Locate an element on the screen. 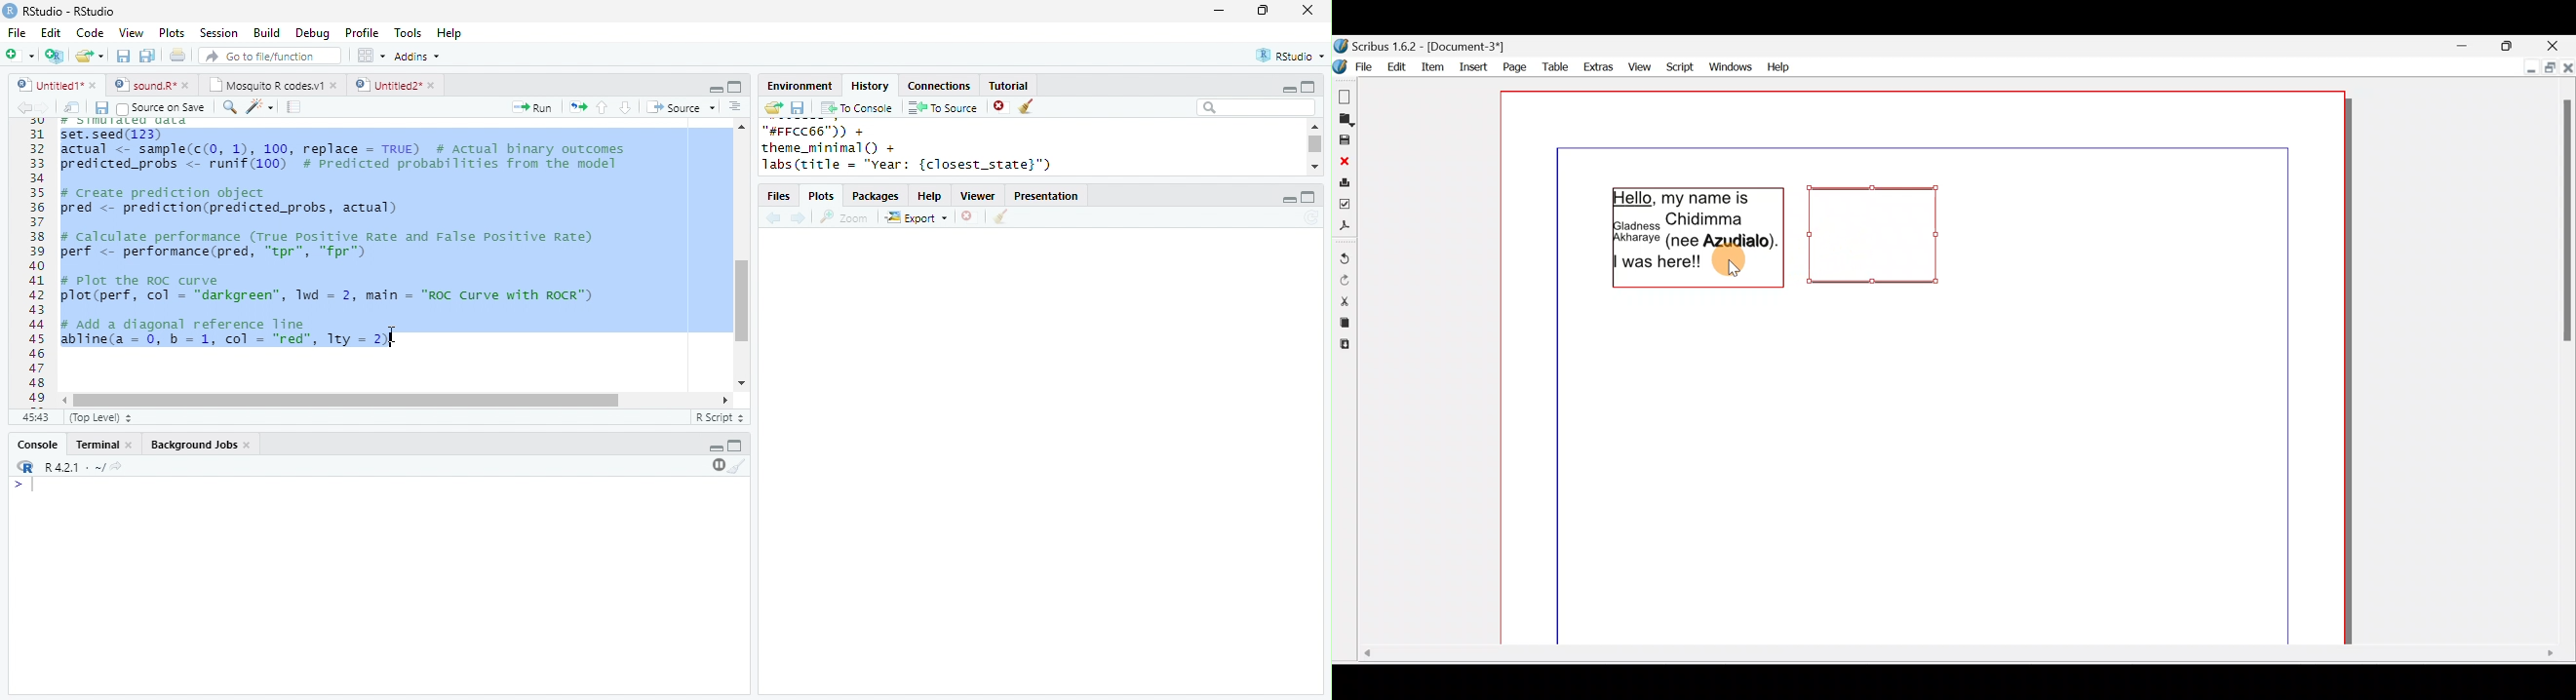 This screenshot has width=2576, height=700. Profile is located at coordinates (362, 32).